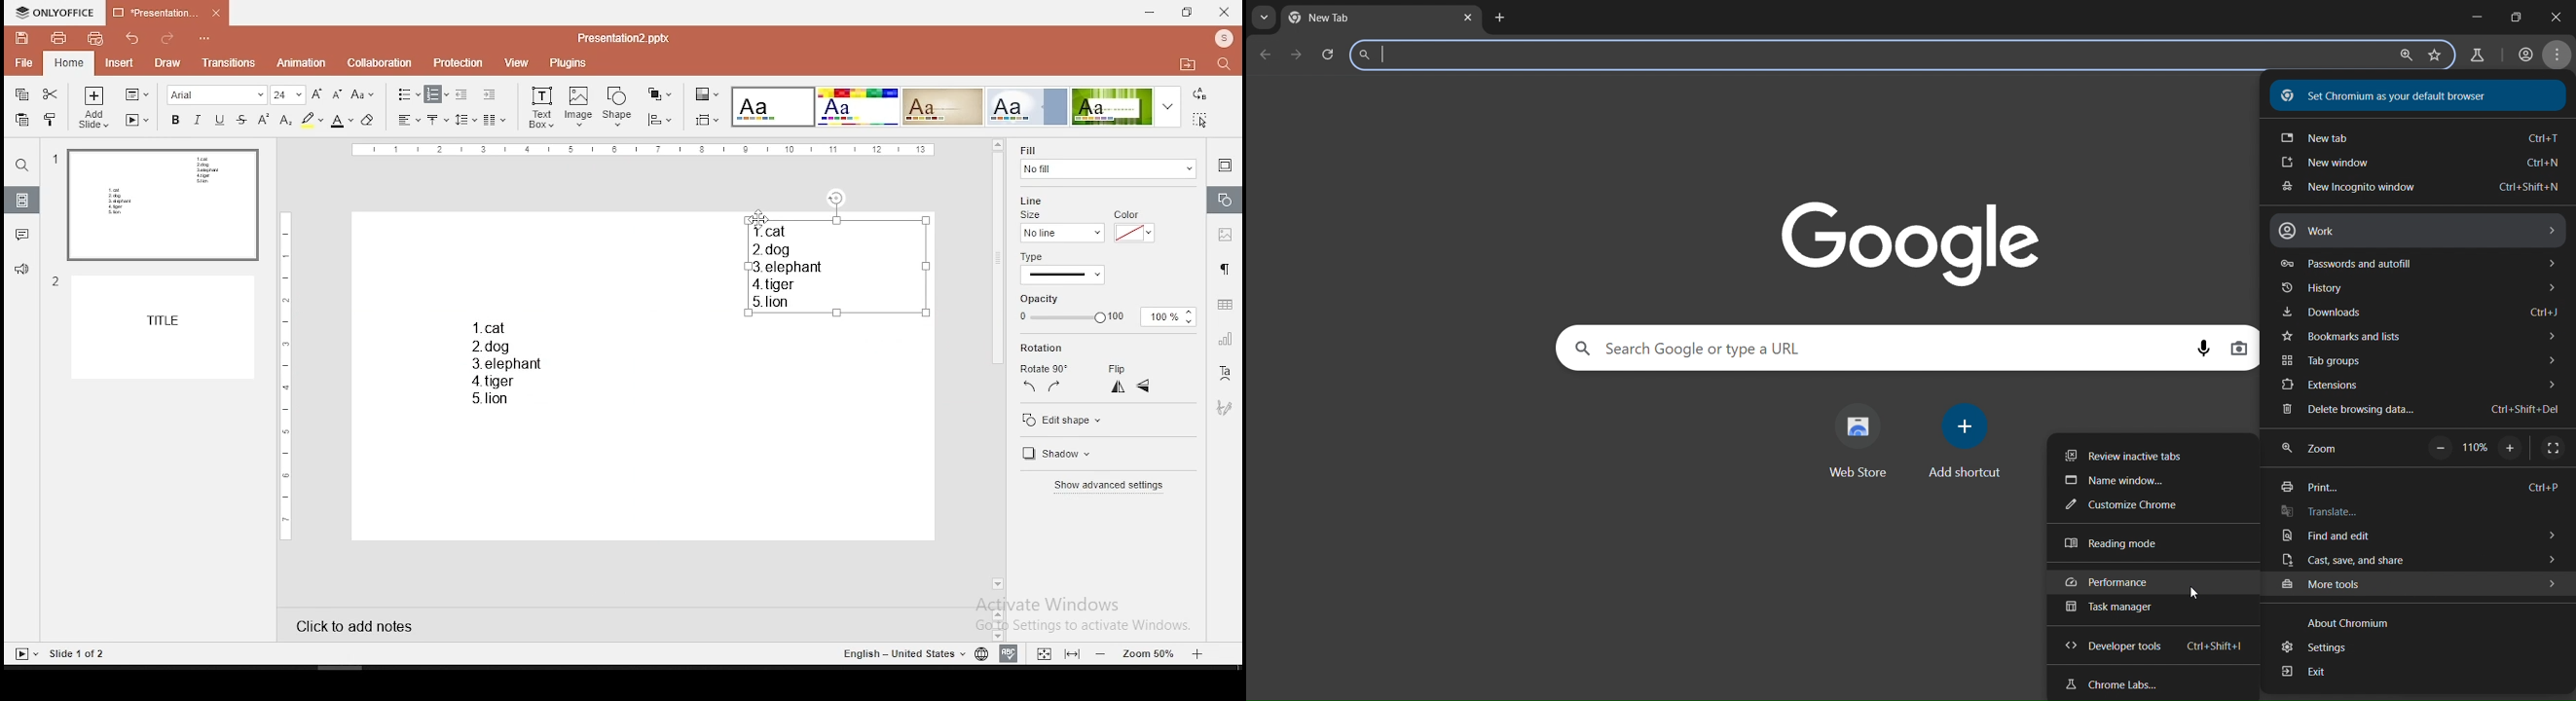  What do you see at coordinates (362, 93) in the screenshot?
I see `change case` at bounding box center [362, 93].